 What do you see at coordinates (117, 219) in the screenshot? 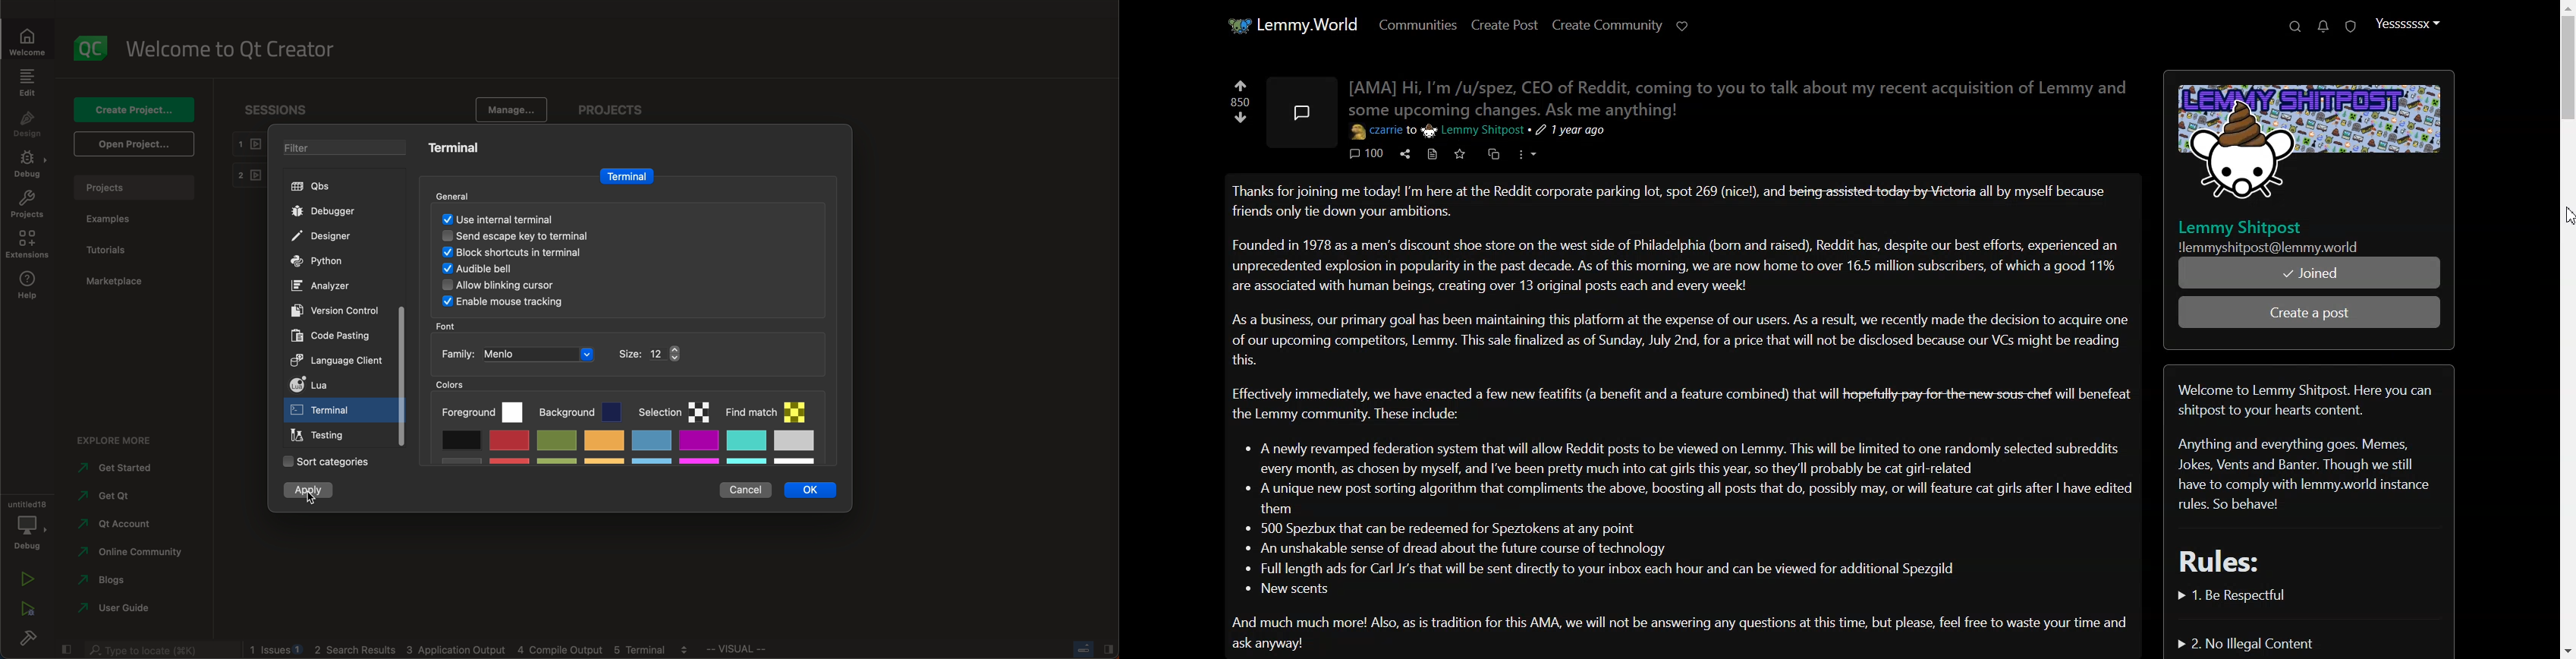
I see `examples` at bounding box center [117, 219].